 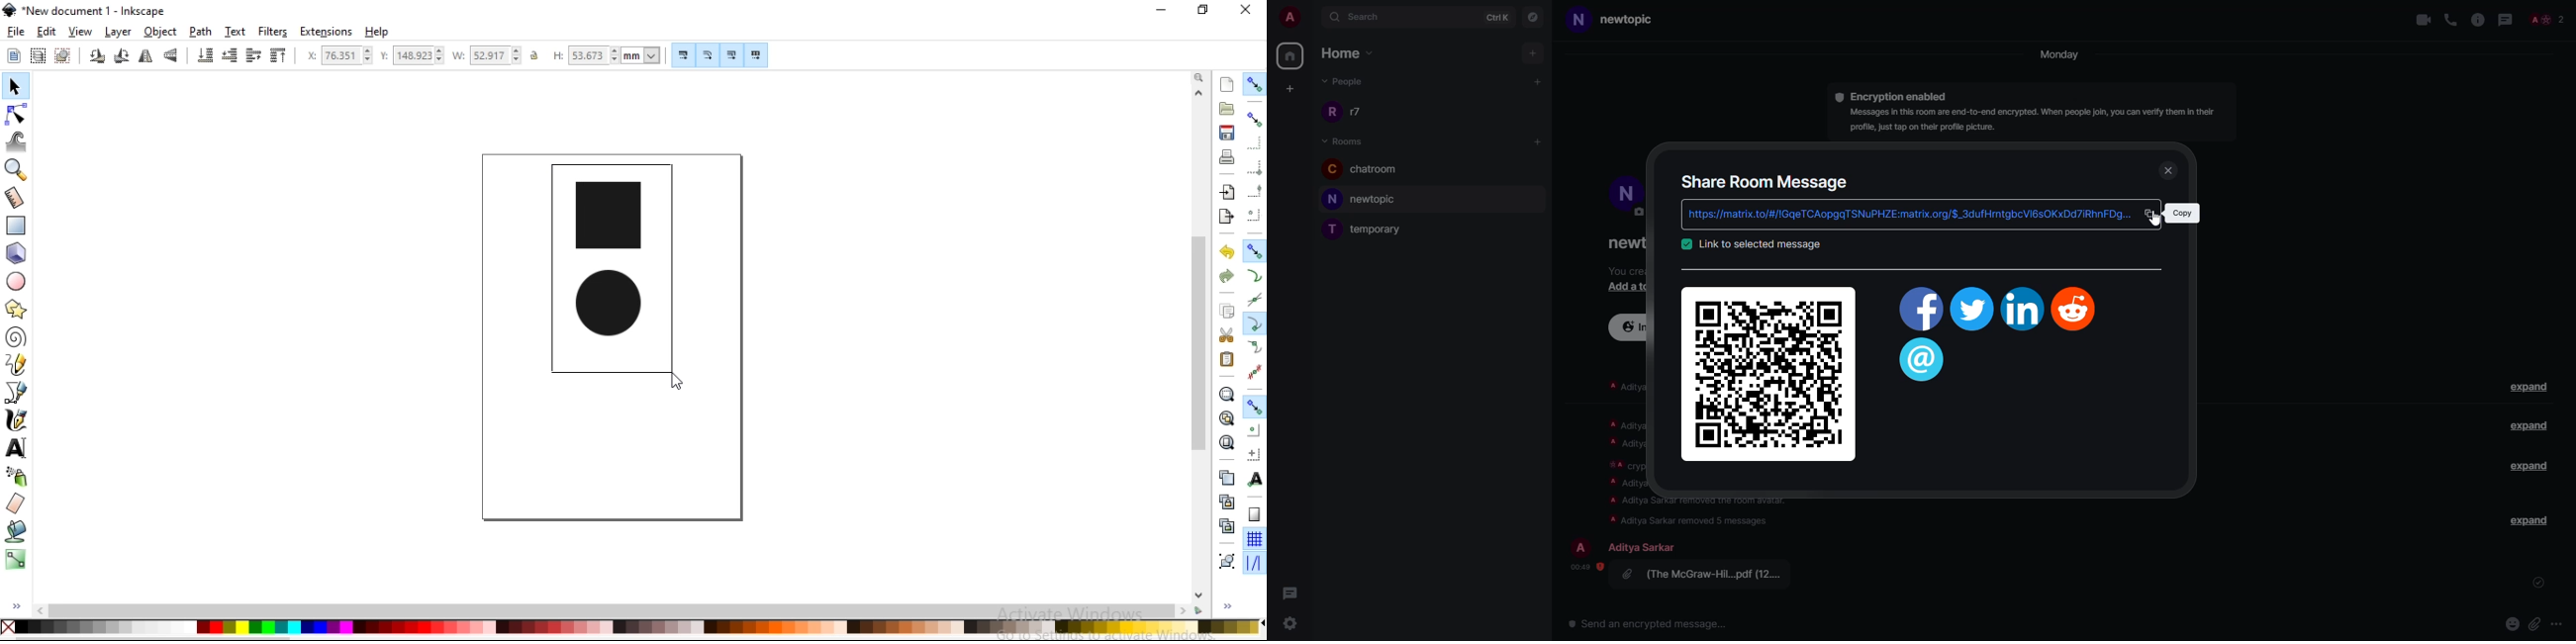 What do you see at coordinates (79, 32) in the screenshot?
I see `view` at bounding box center [79, 32].